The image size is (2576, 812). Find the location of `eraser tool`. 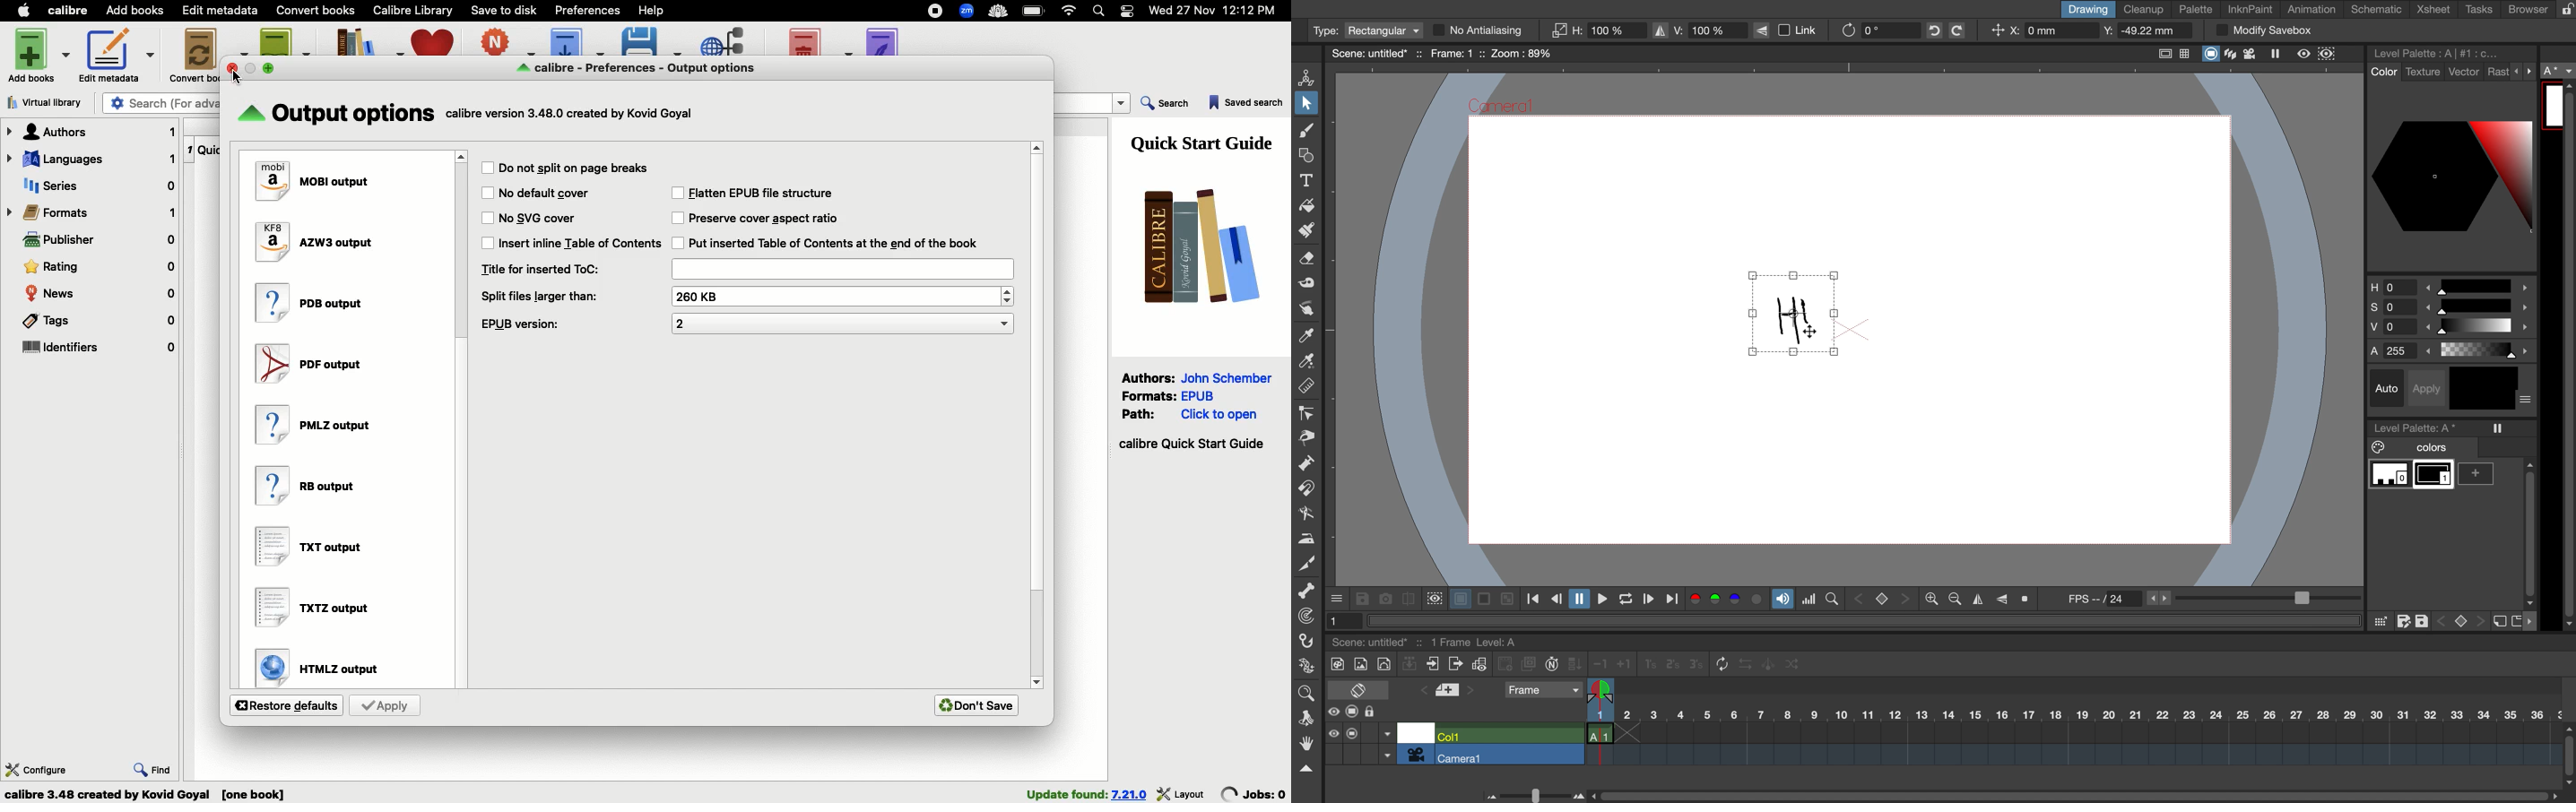

eraser tool is located at coordinates (1308, 261).